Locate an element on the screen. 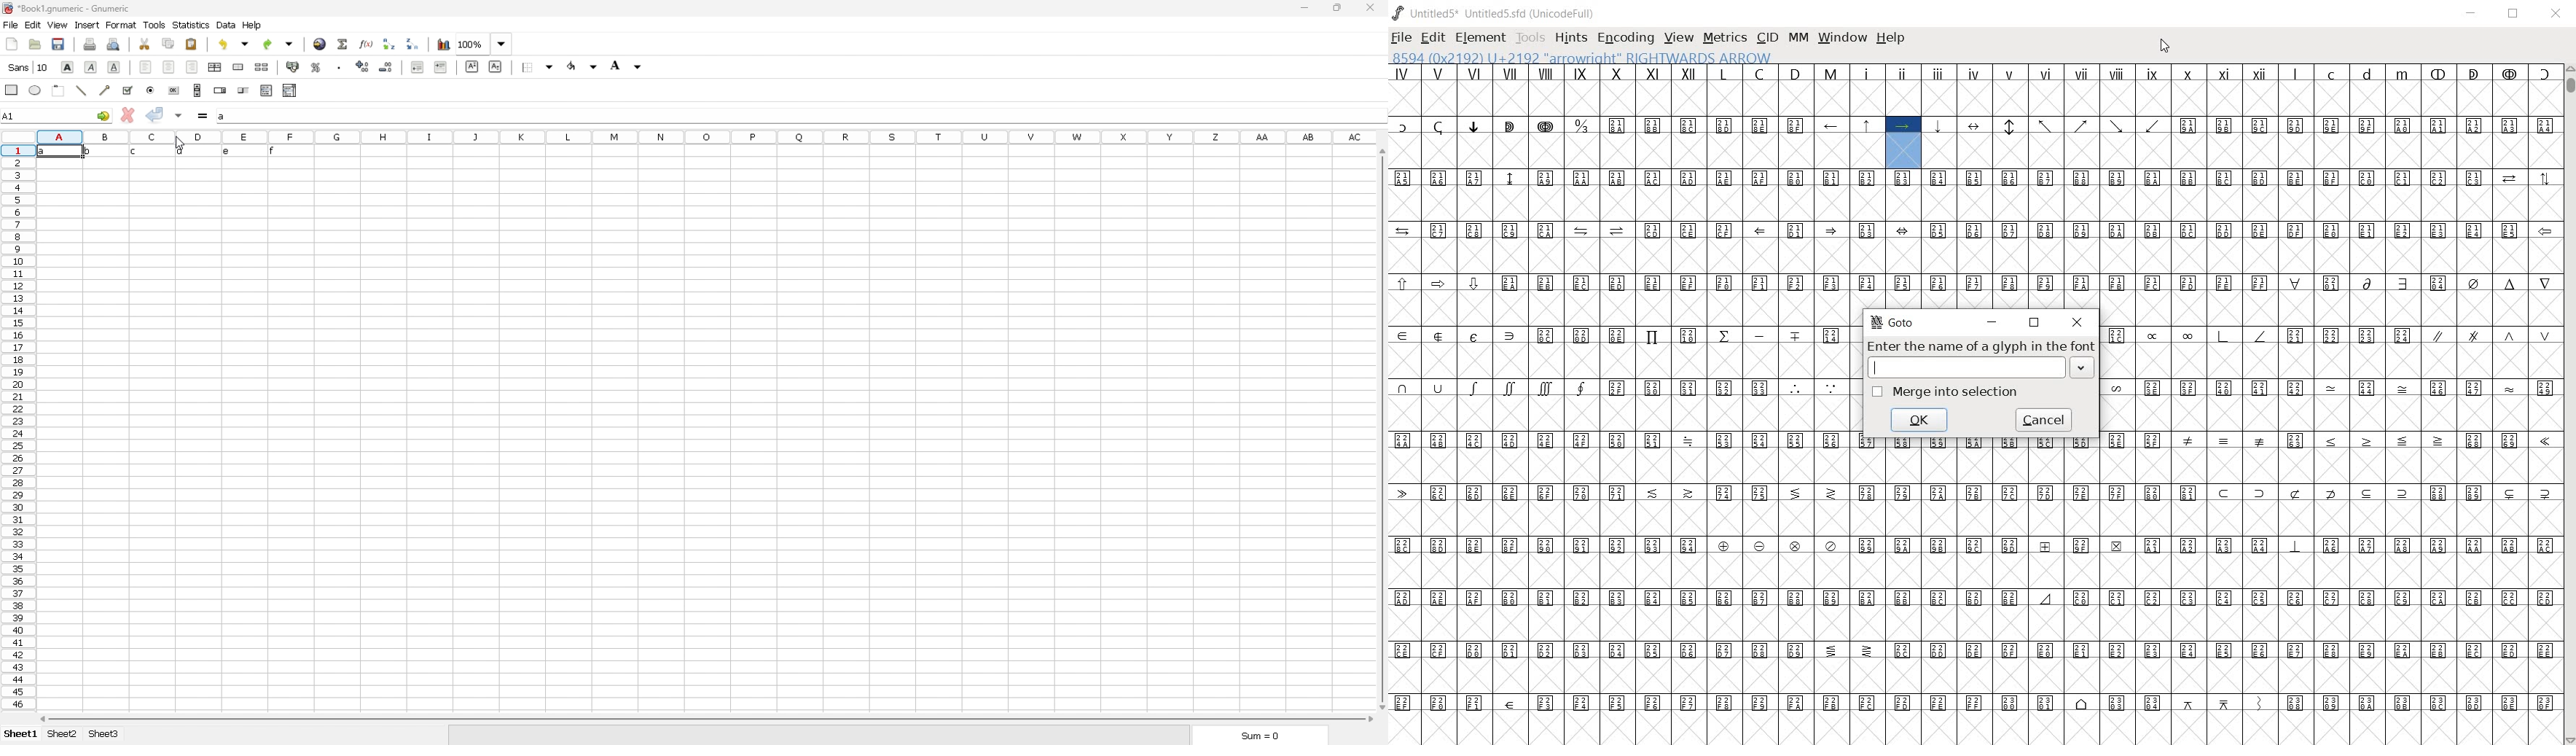 The height and width of the screenshot is (756, 2576). help is located at coordinates (254, 25).